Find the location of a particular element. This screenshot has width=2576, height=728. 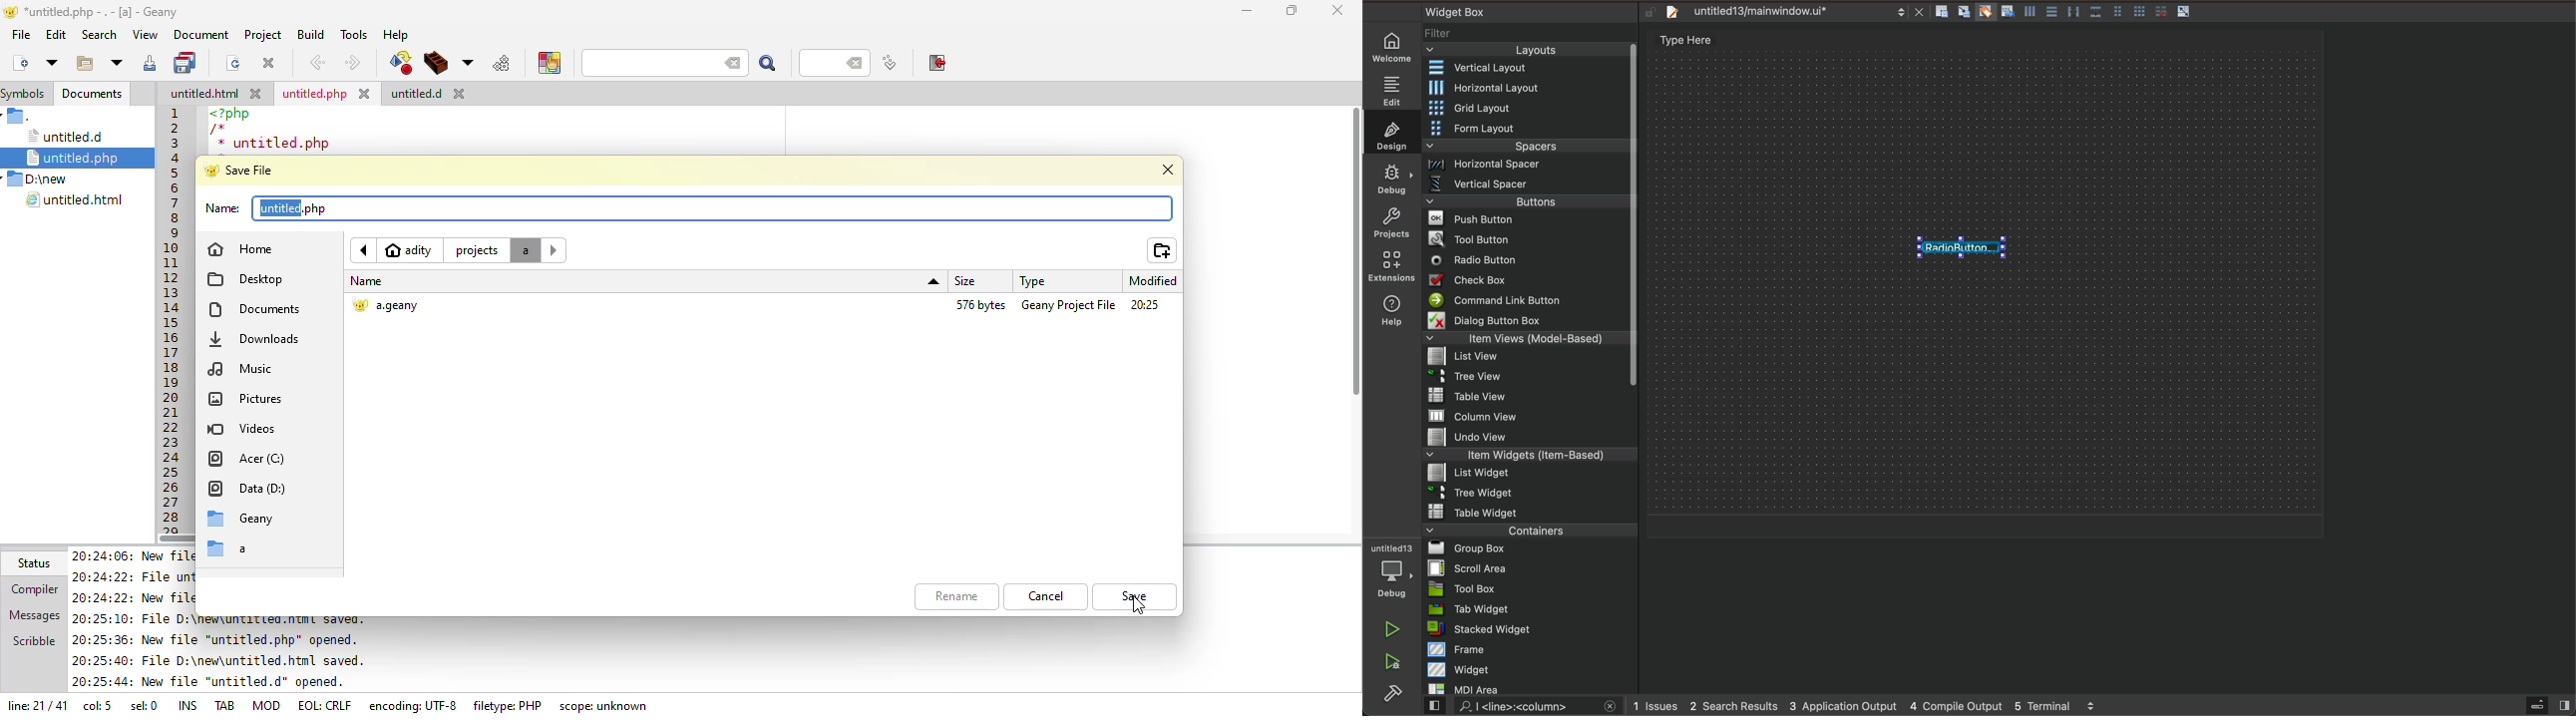

desktop is located at coordinates (248, 280).